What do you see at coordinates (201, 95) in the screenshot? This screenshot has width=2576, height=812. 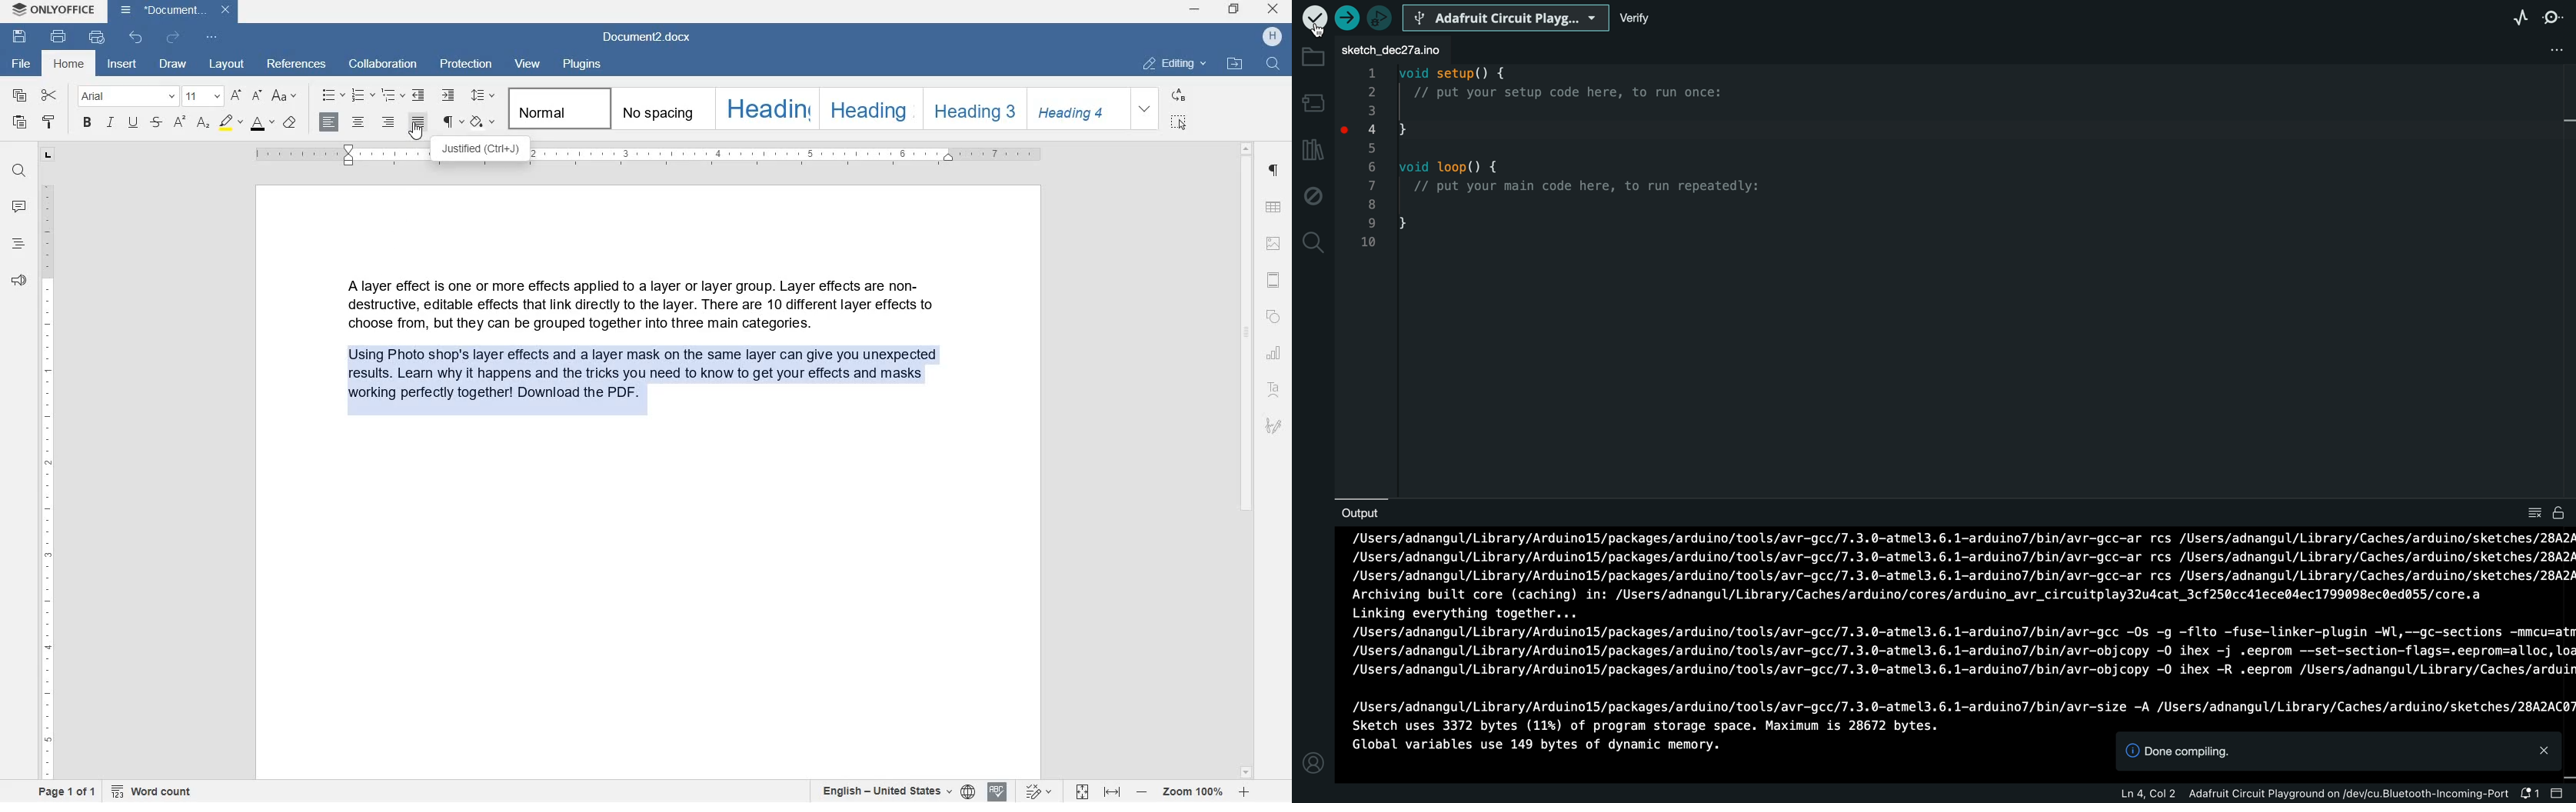 I see `FONT SIZE` at bounding box center [201, 95].